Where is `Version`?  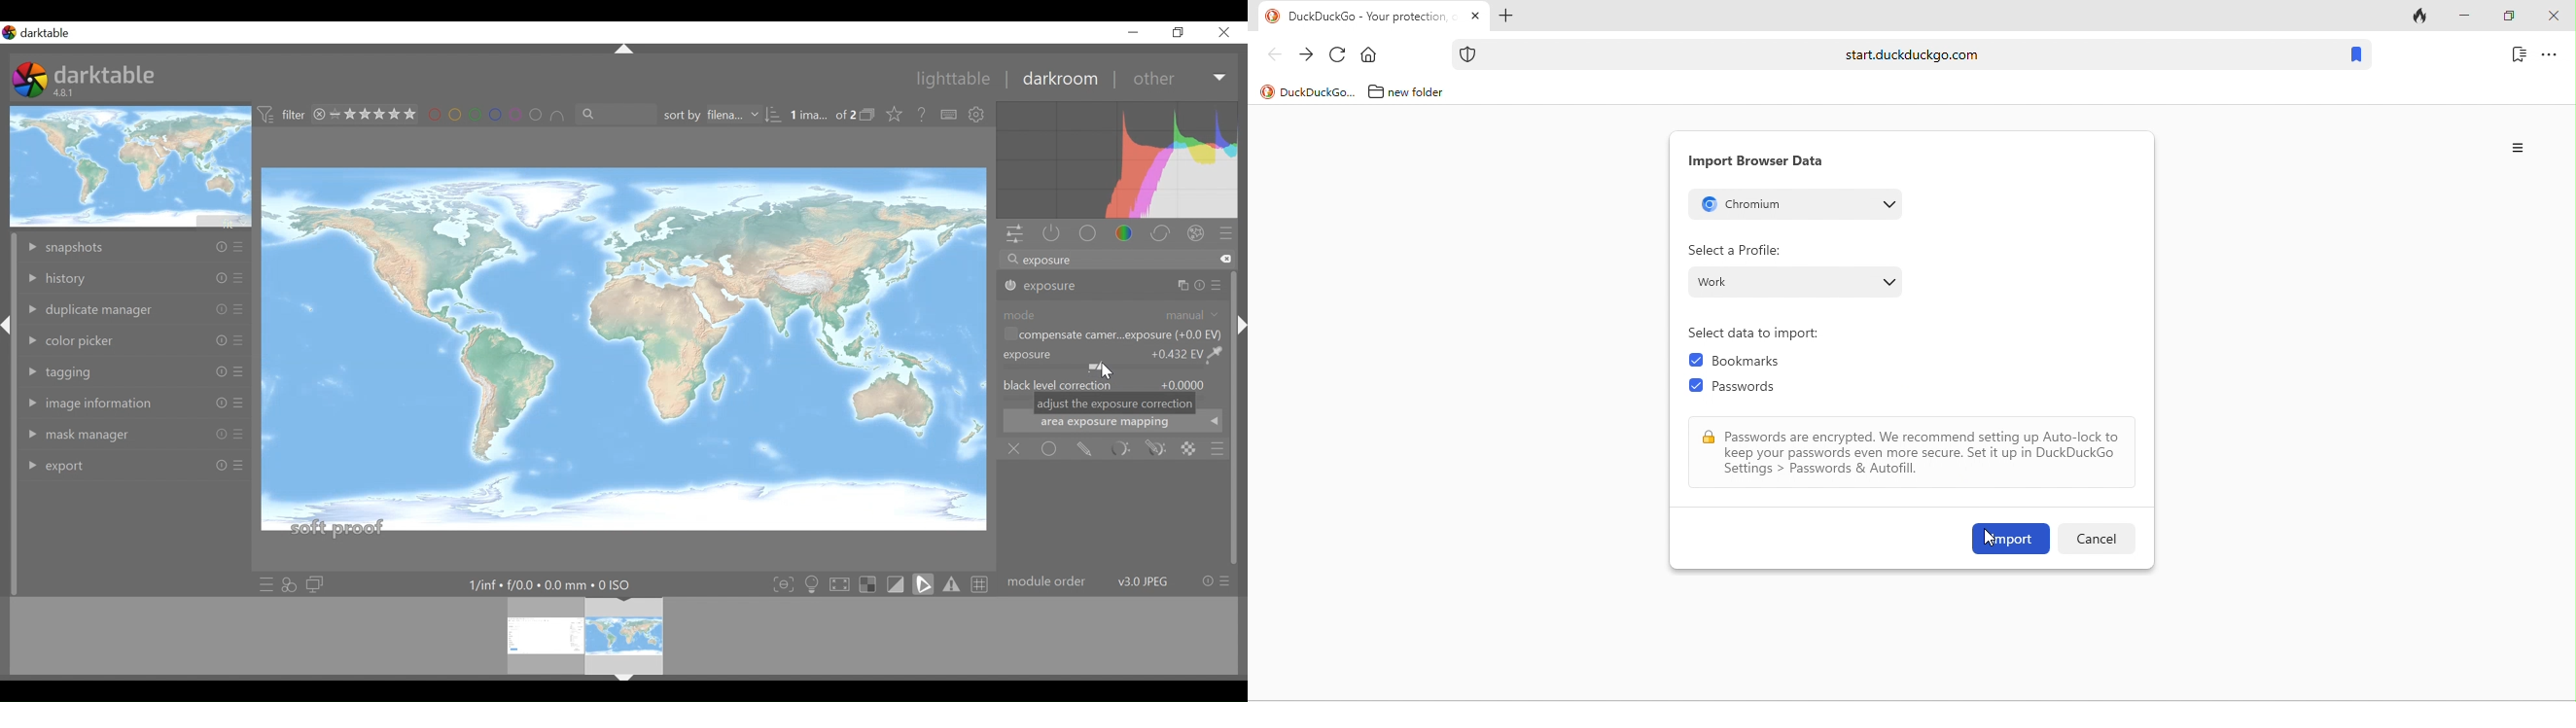 Version is located at coordinates (66, 93).